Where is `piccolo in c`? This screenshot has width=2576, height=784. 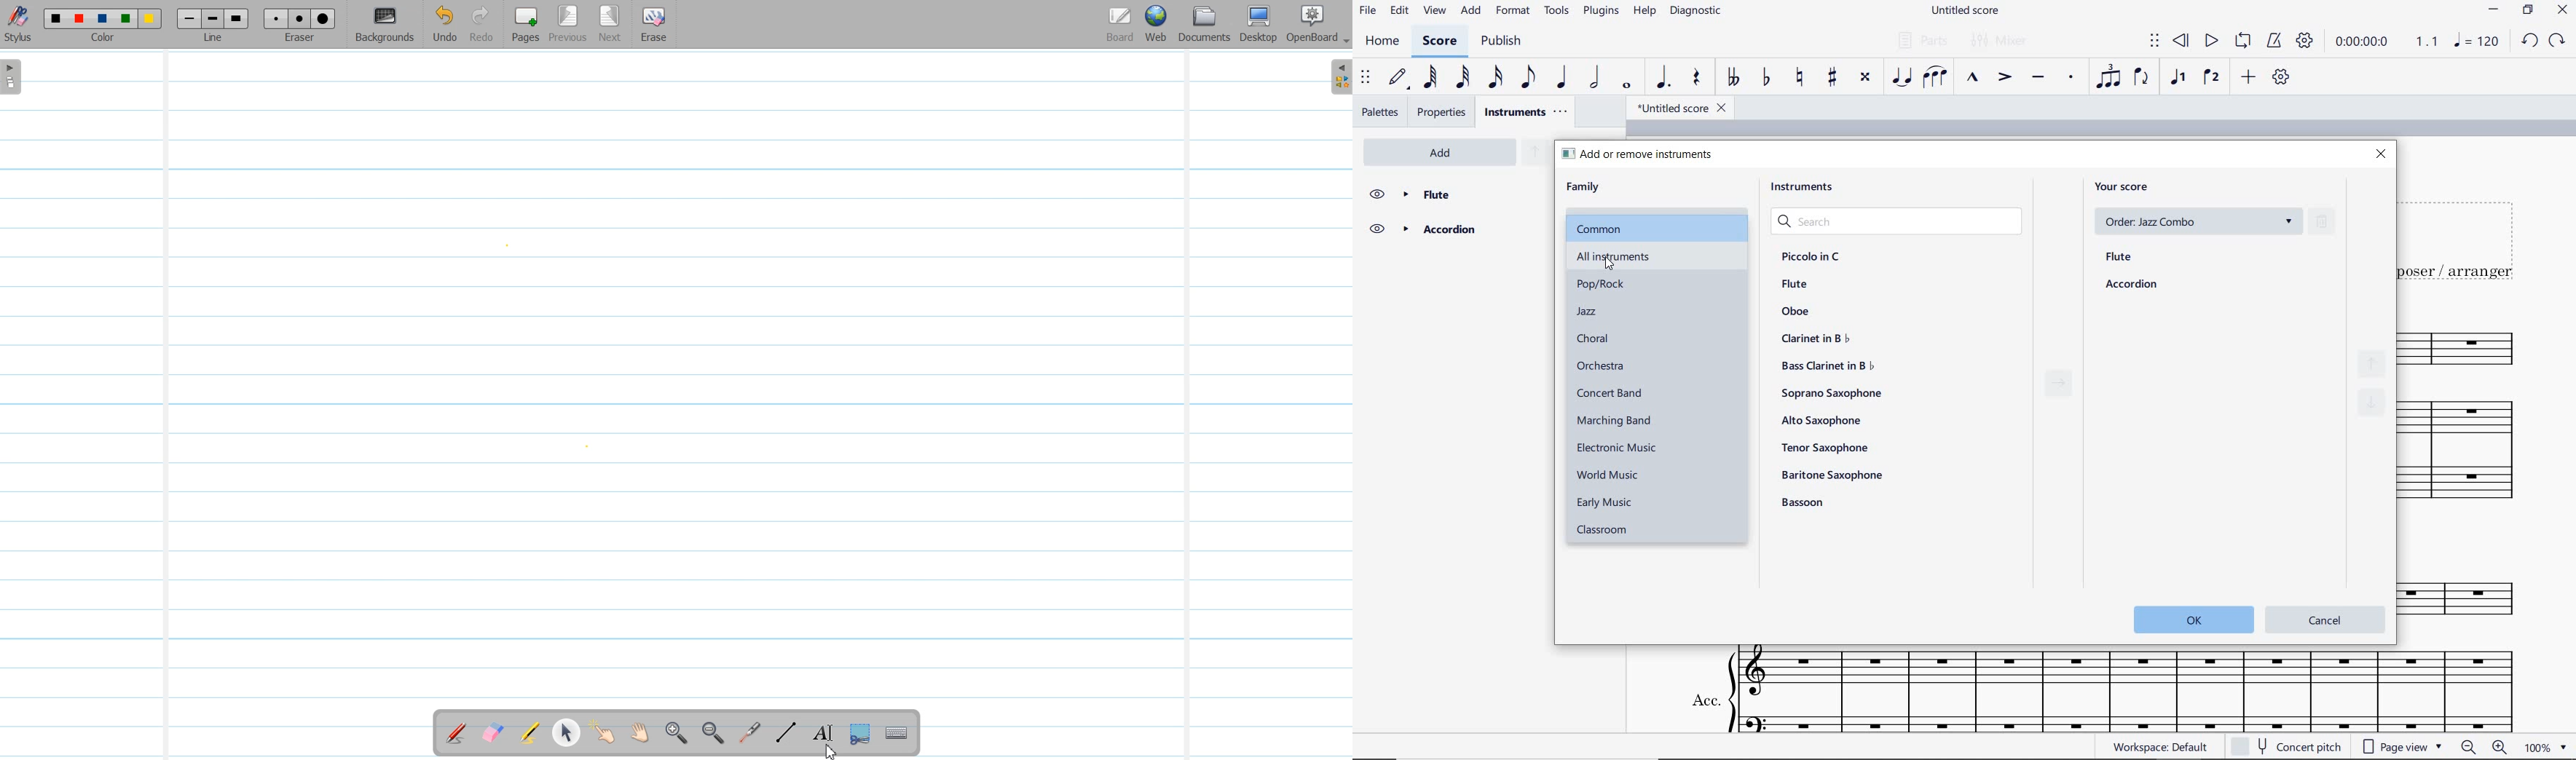
piccolo in c is located at coordinates (1810, 255).